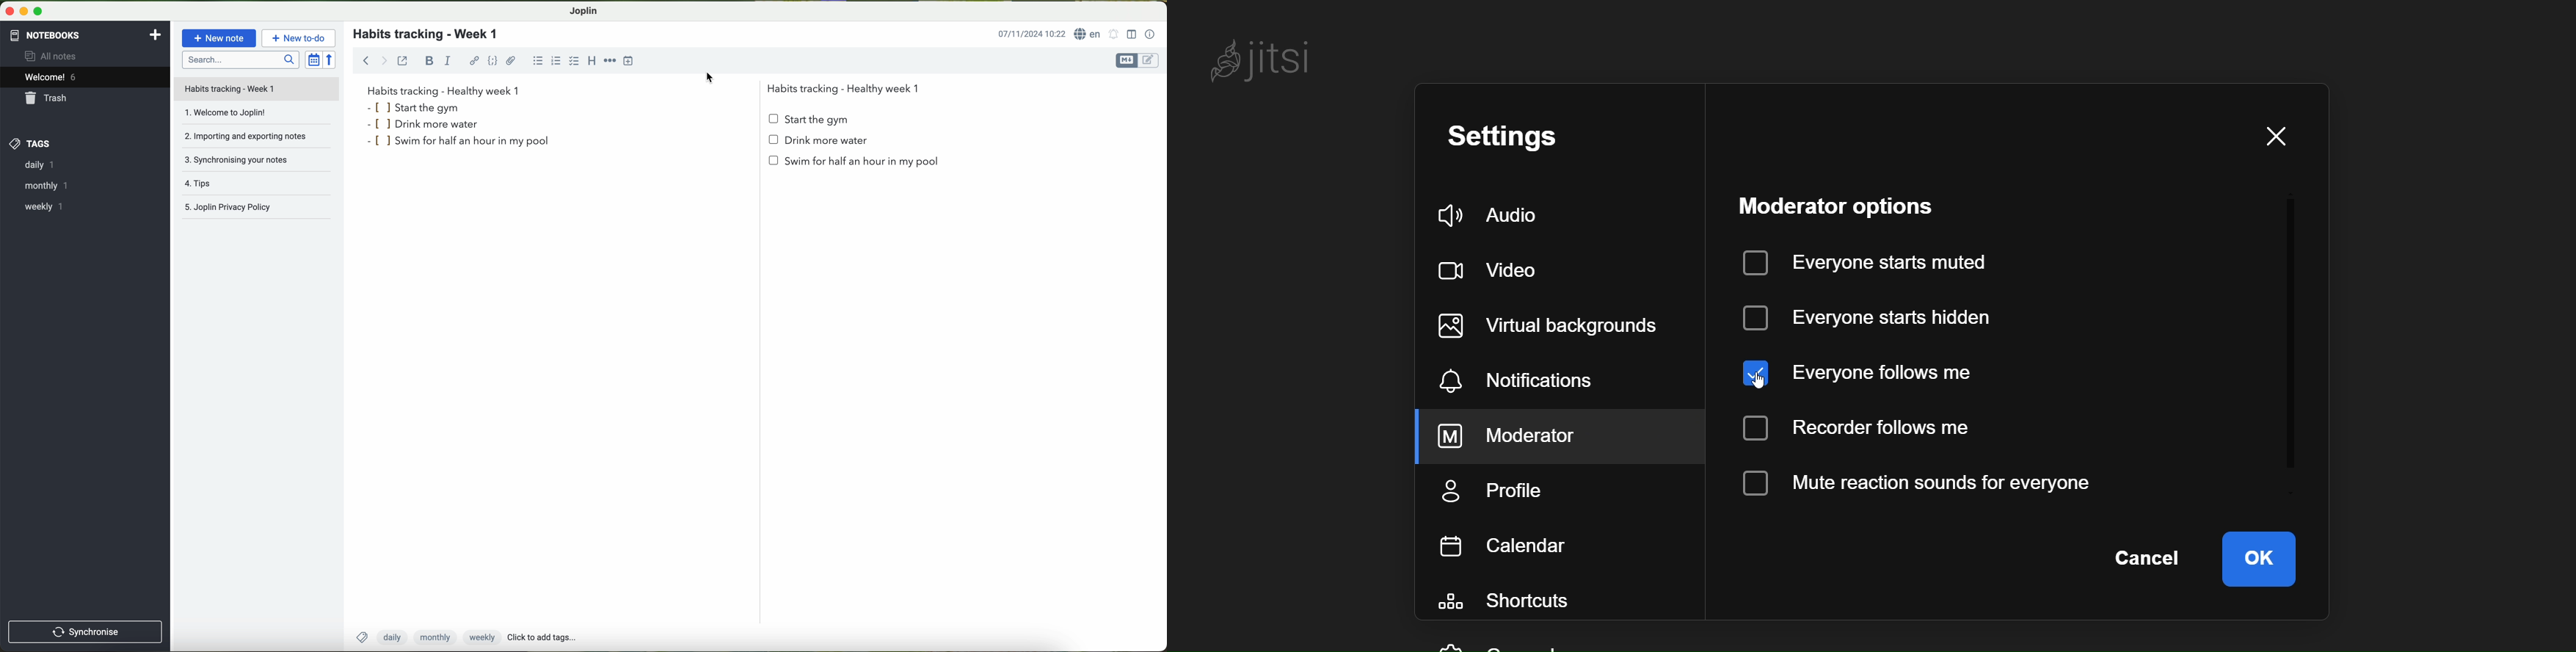  I want to click on close, so click(7, 9).